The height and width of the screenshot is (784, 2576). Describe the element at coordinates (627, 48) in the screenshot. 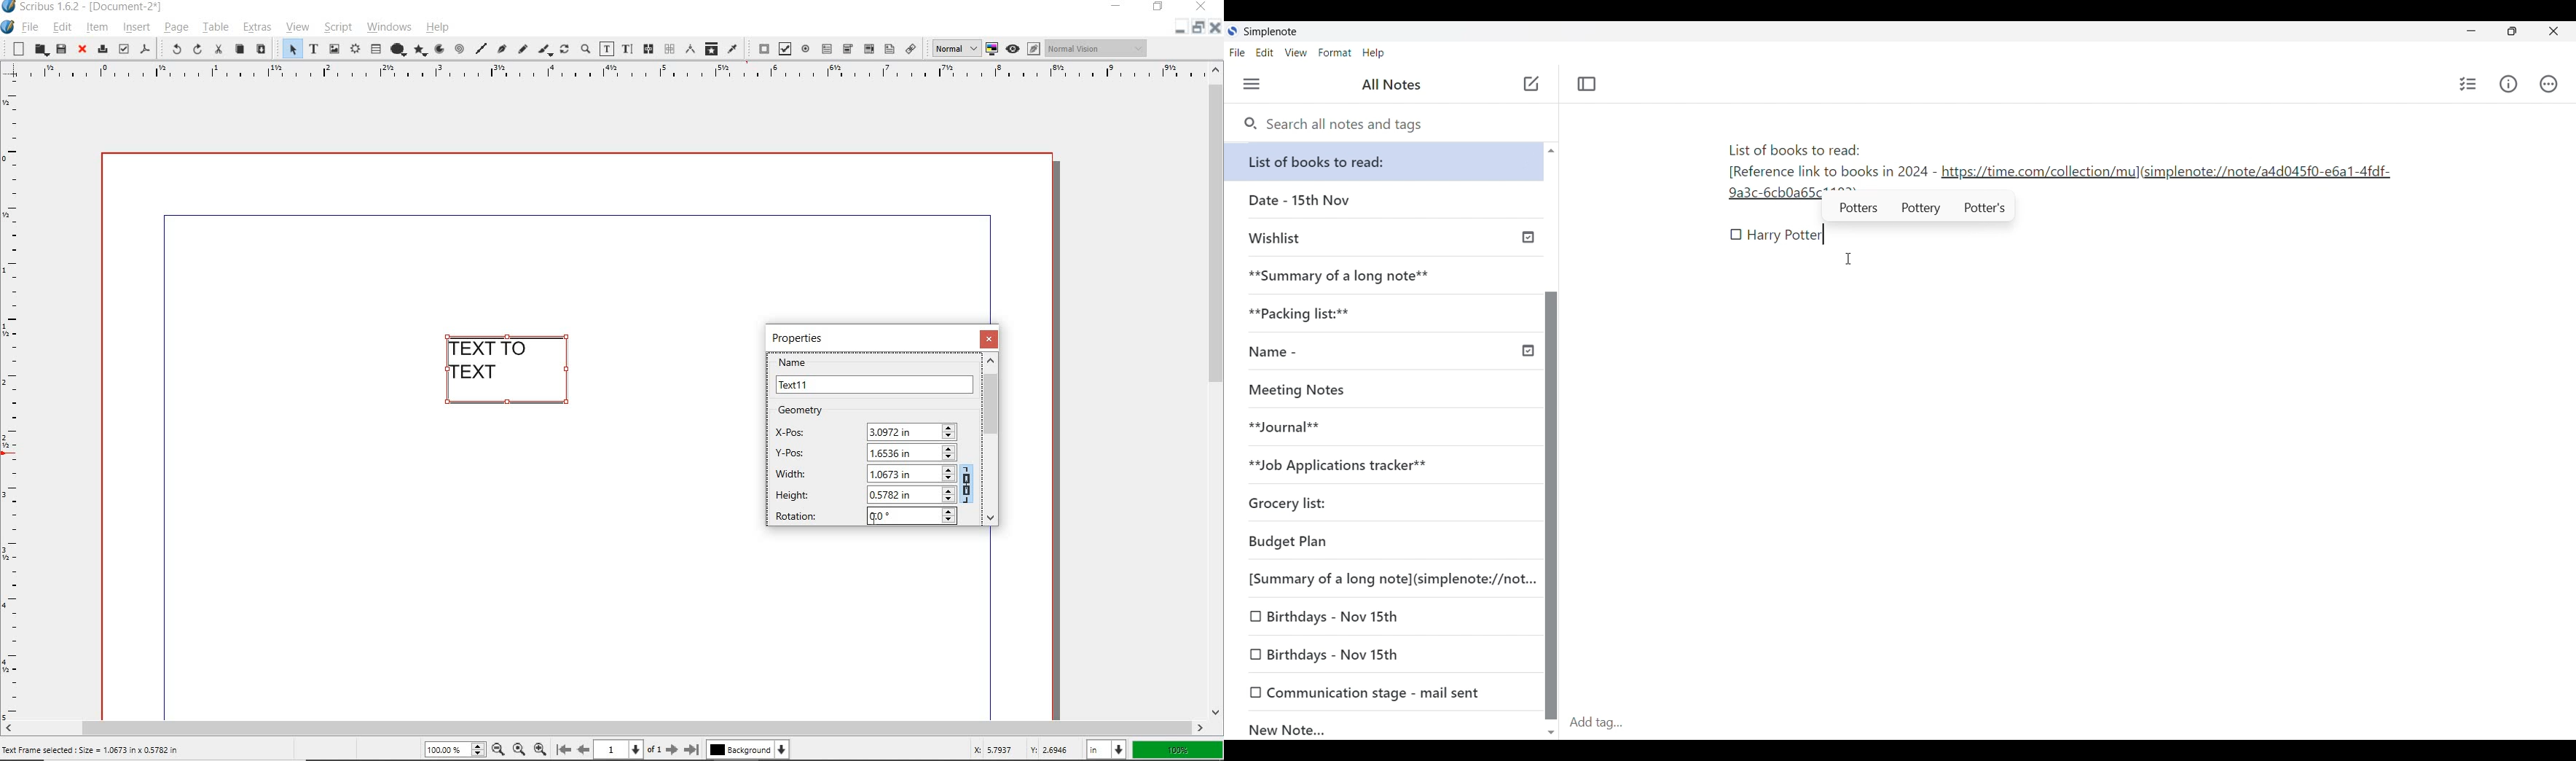

I see `edit text with story editor` at that location.